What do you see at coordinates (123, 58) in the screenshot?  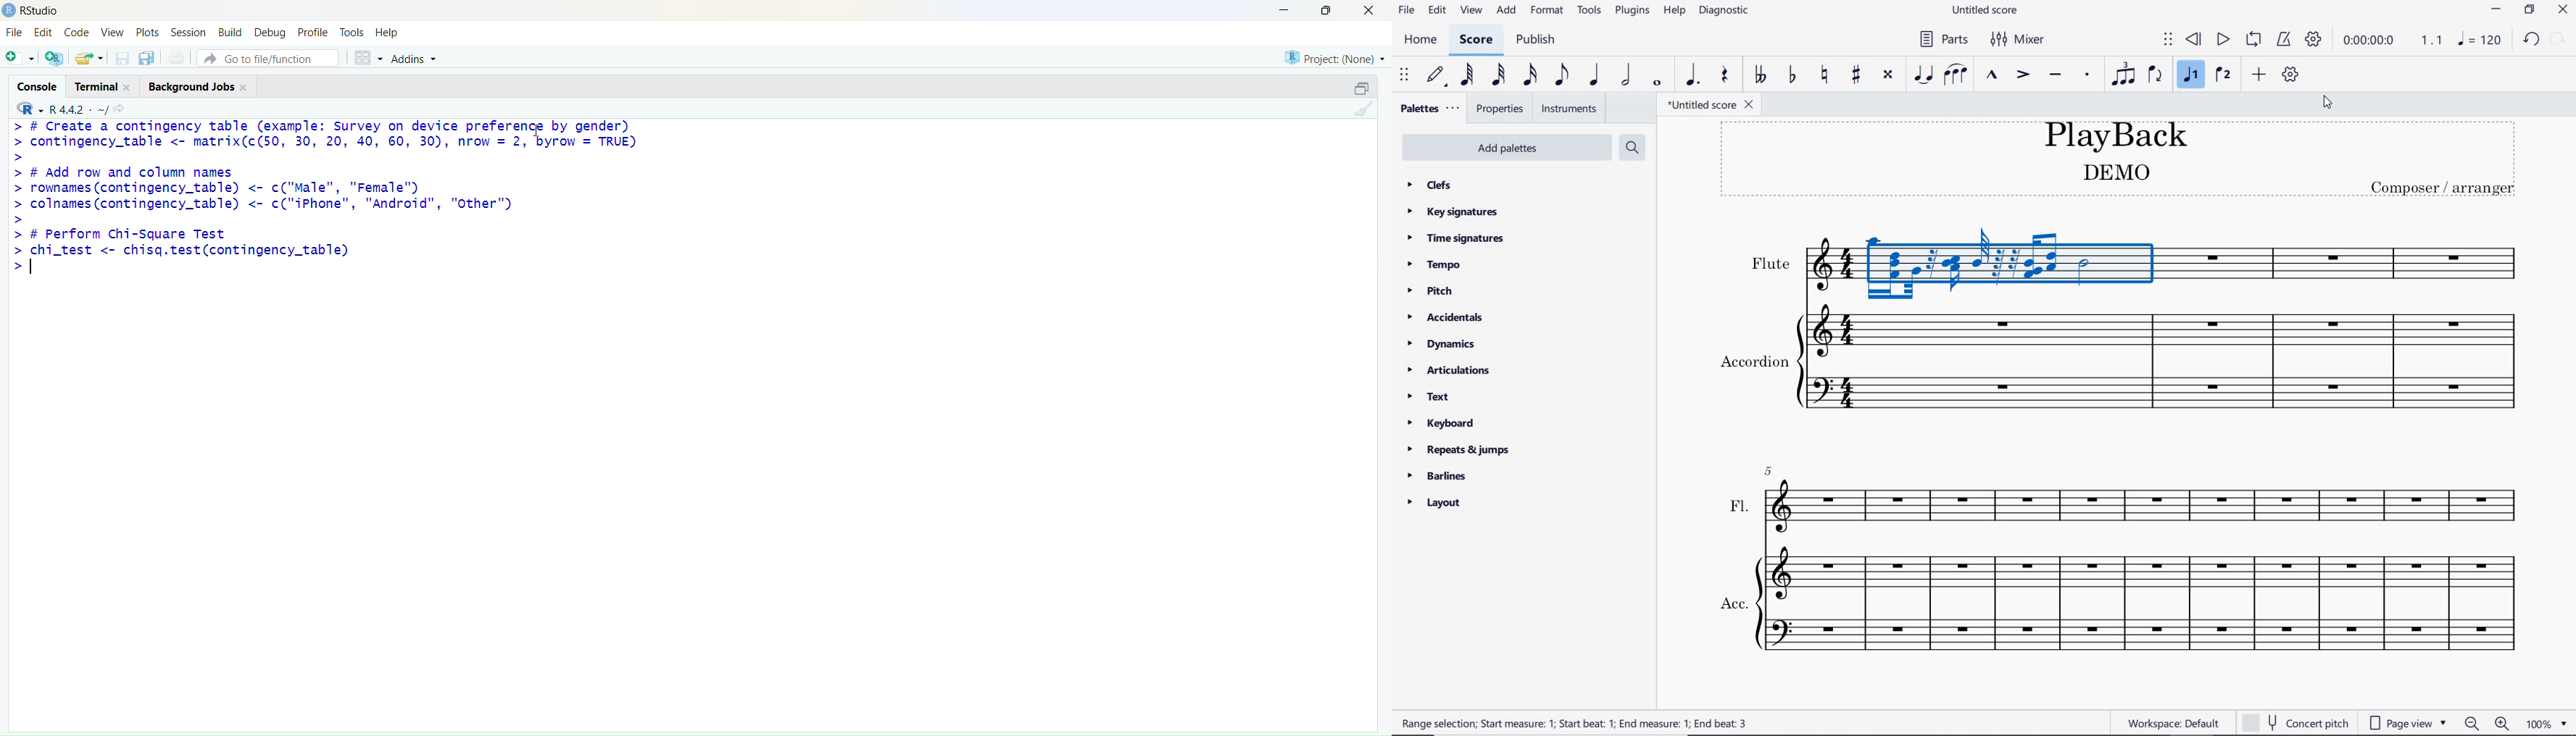 I see `save` at bounding box center [123, 58].